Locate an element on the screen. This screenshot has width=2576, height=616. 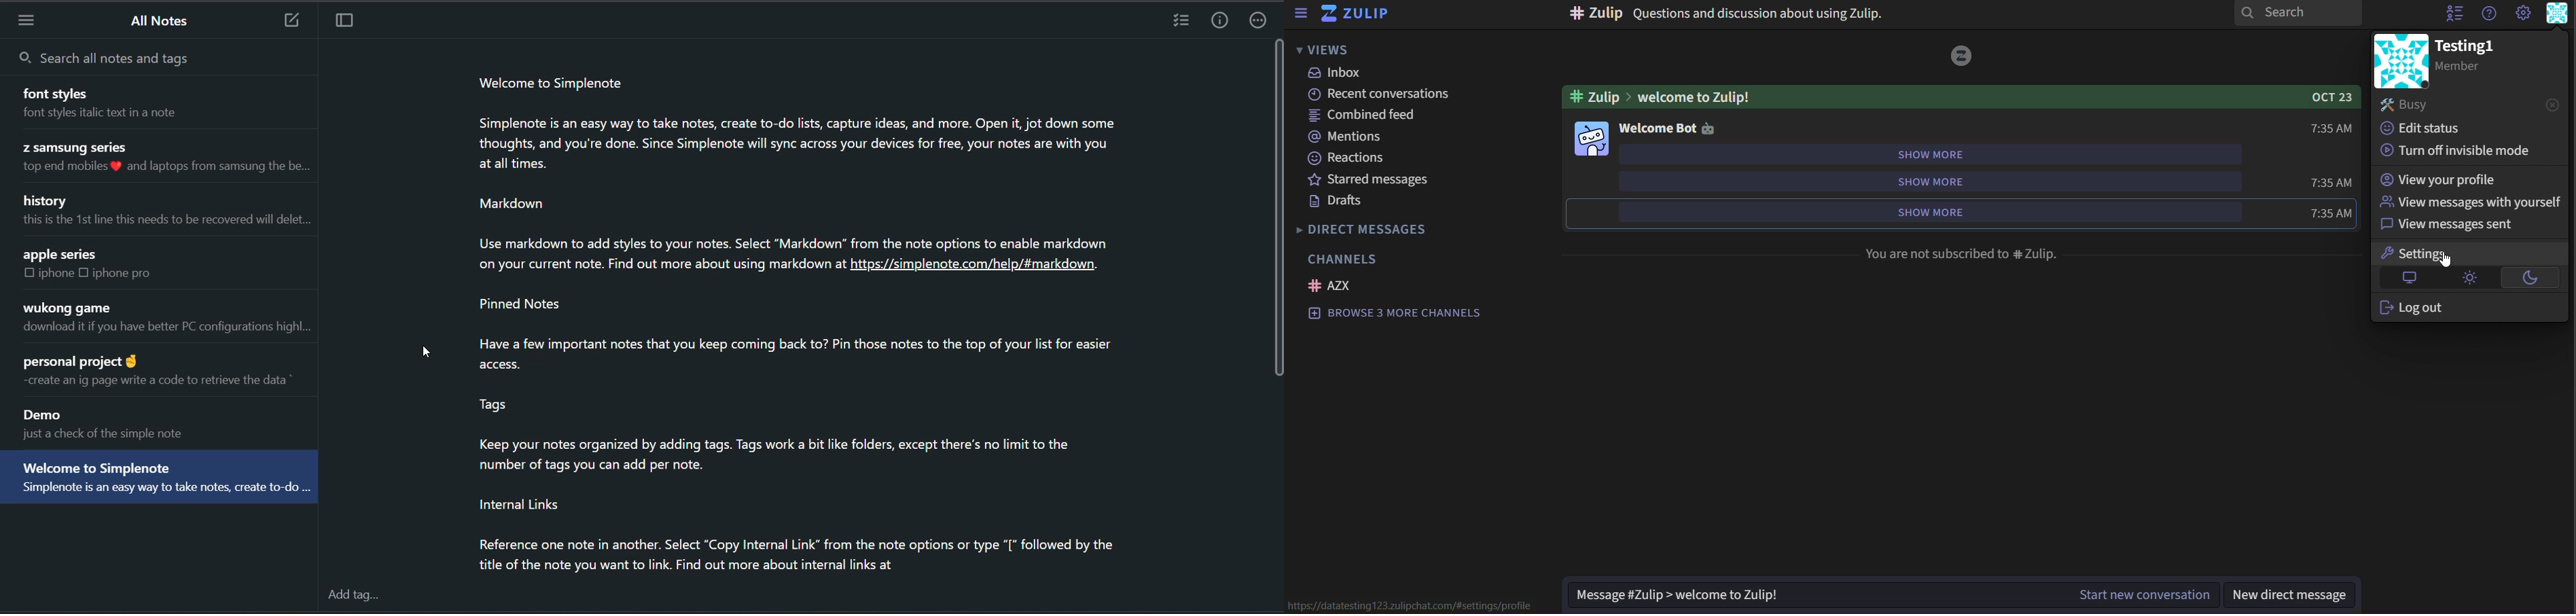
iphone pro is located at coordinates (136, 272).